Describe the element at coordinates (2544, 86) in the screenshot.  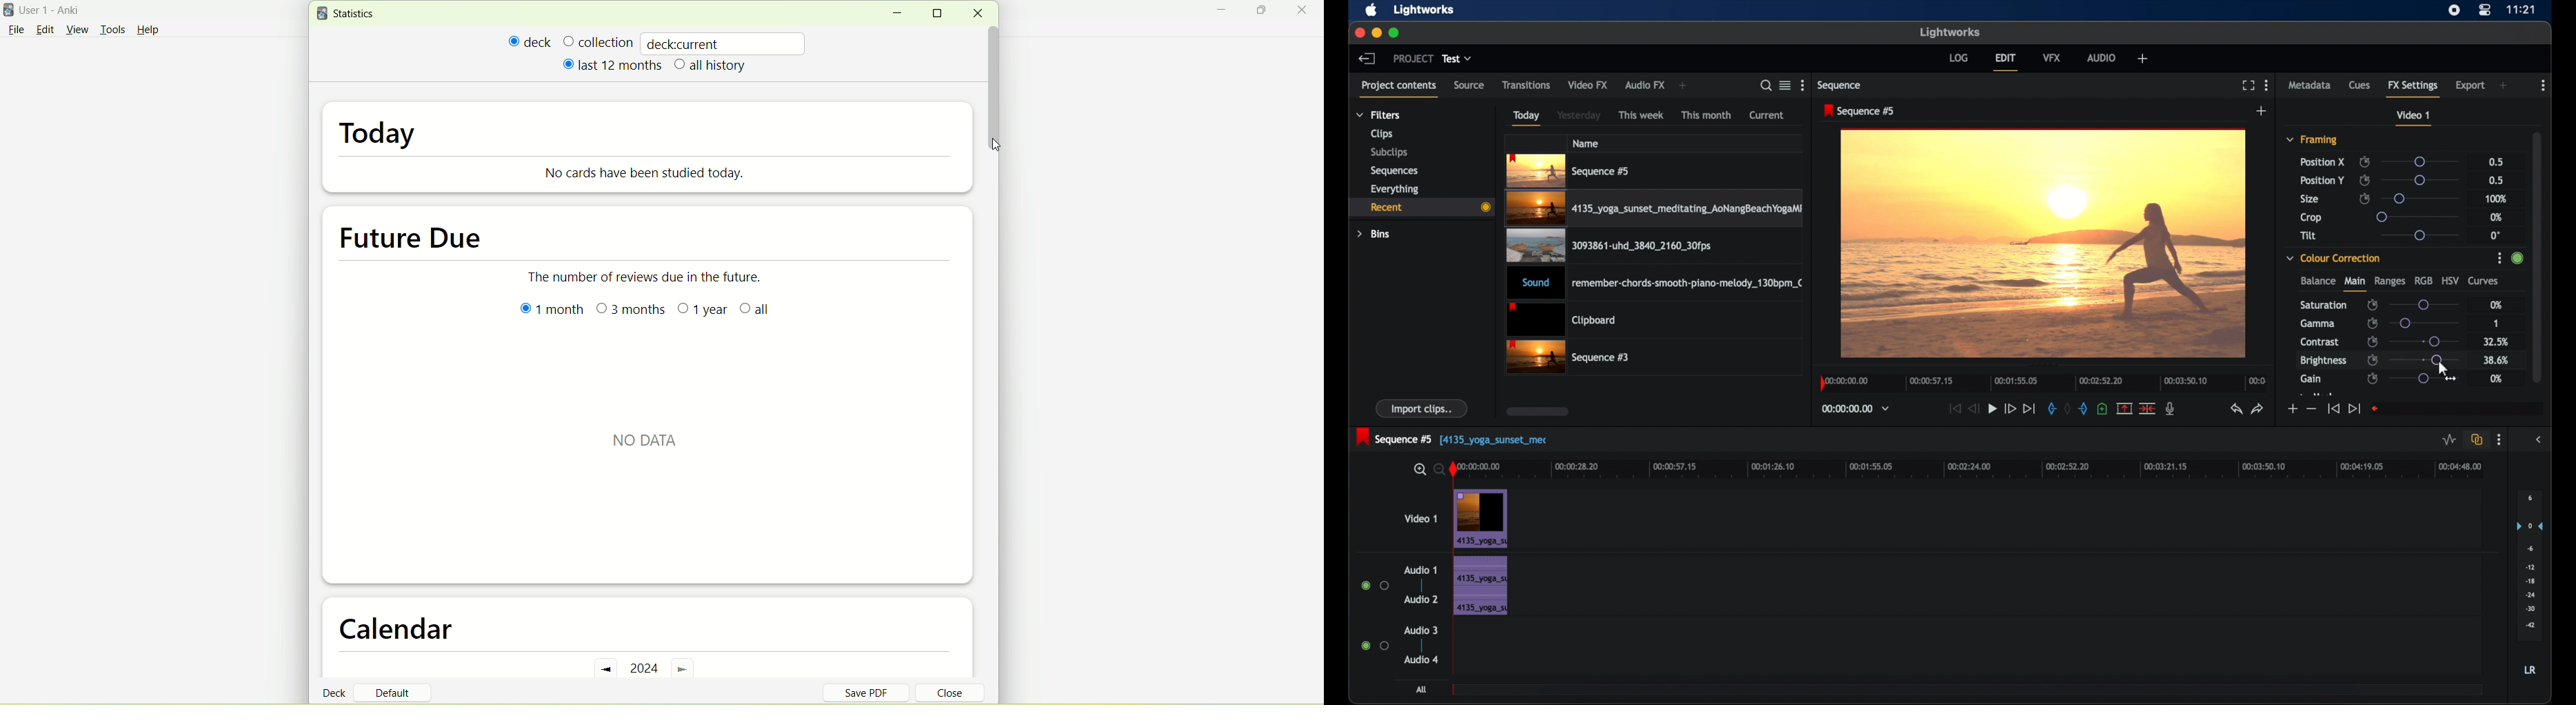
I see `more options` at that location.